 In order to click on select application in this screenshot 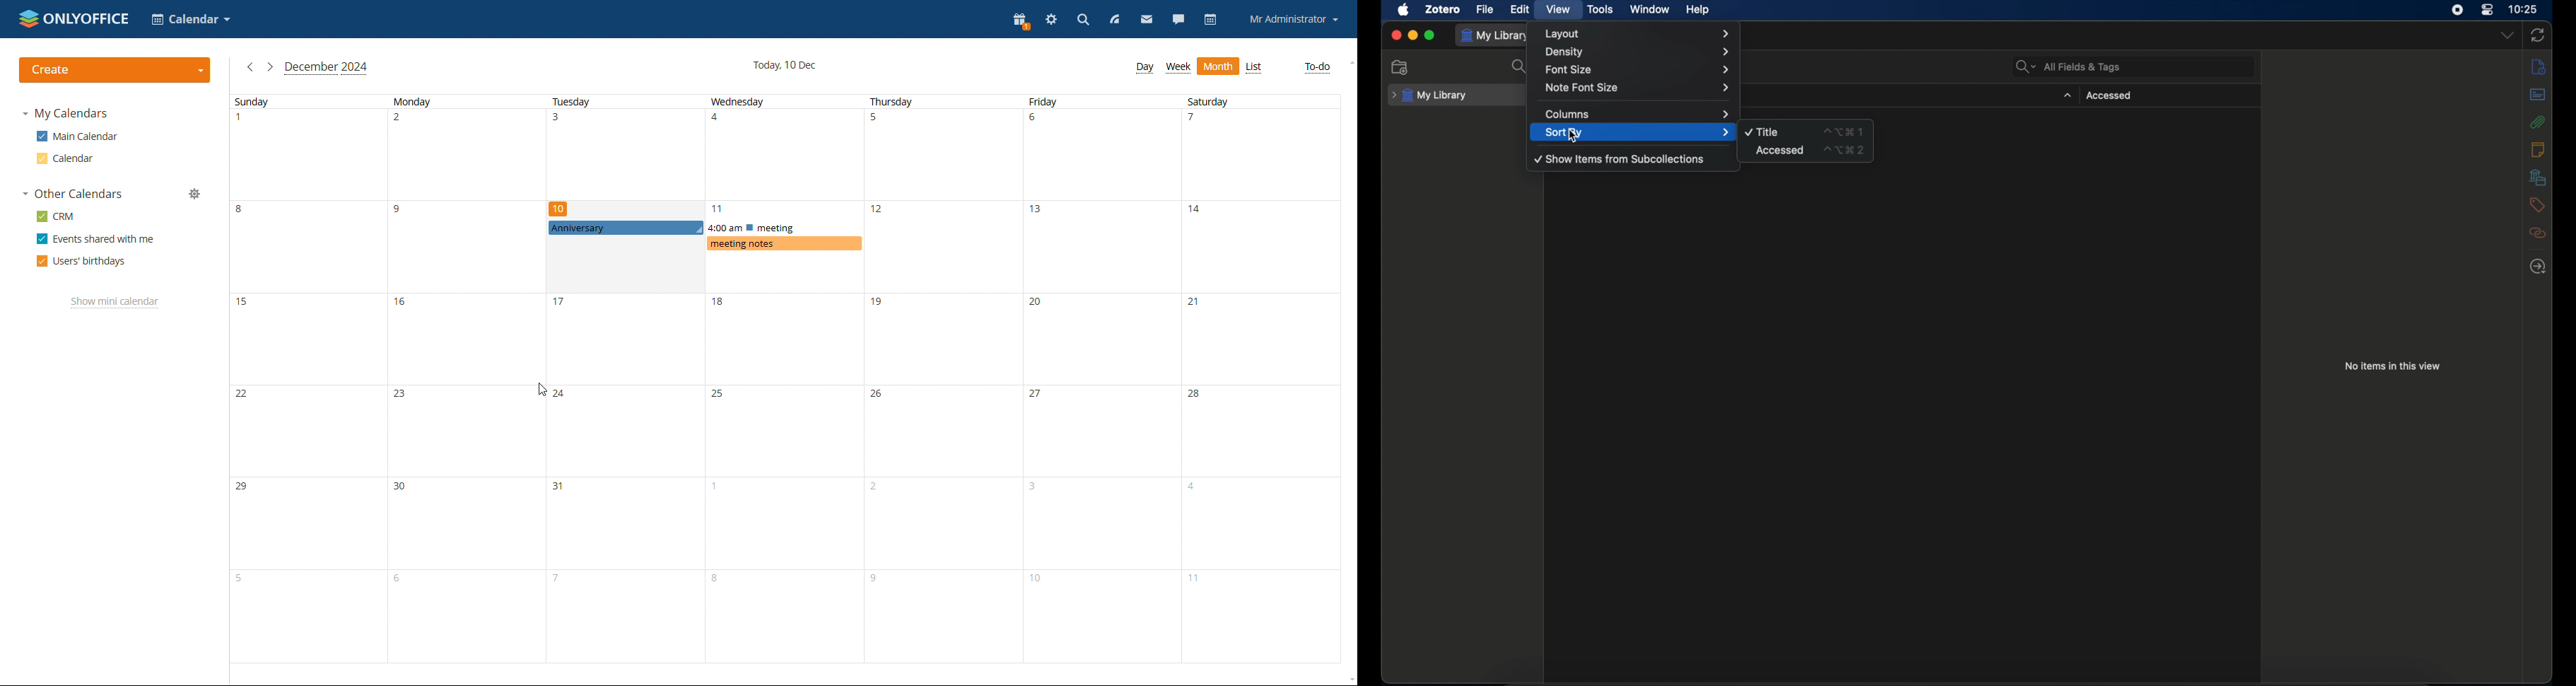, I will do `click(191, 18)`.